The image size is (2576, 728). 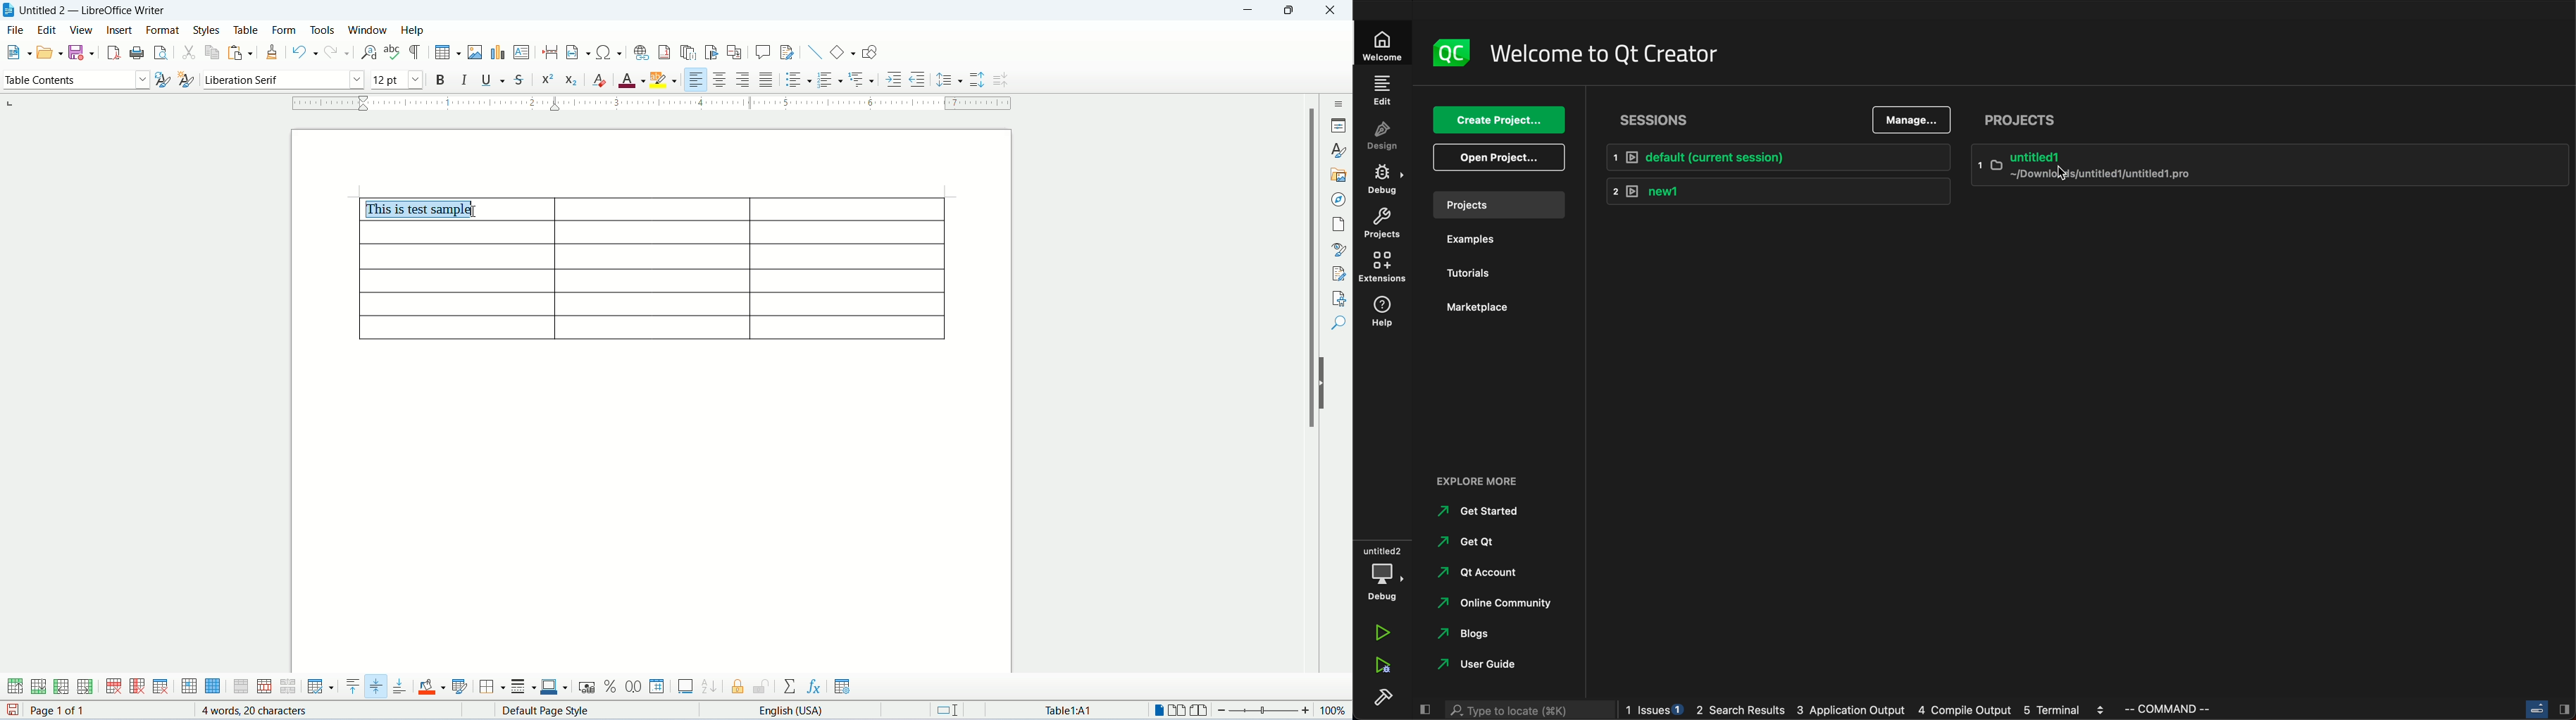 What do you see at coordinates (587, 685) in the screenshot?
I see `currency format` at bounding box center [587, 685].